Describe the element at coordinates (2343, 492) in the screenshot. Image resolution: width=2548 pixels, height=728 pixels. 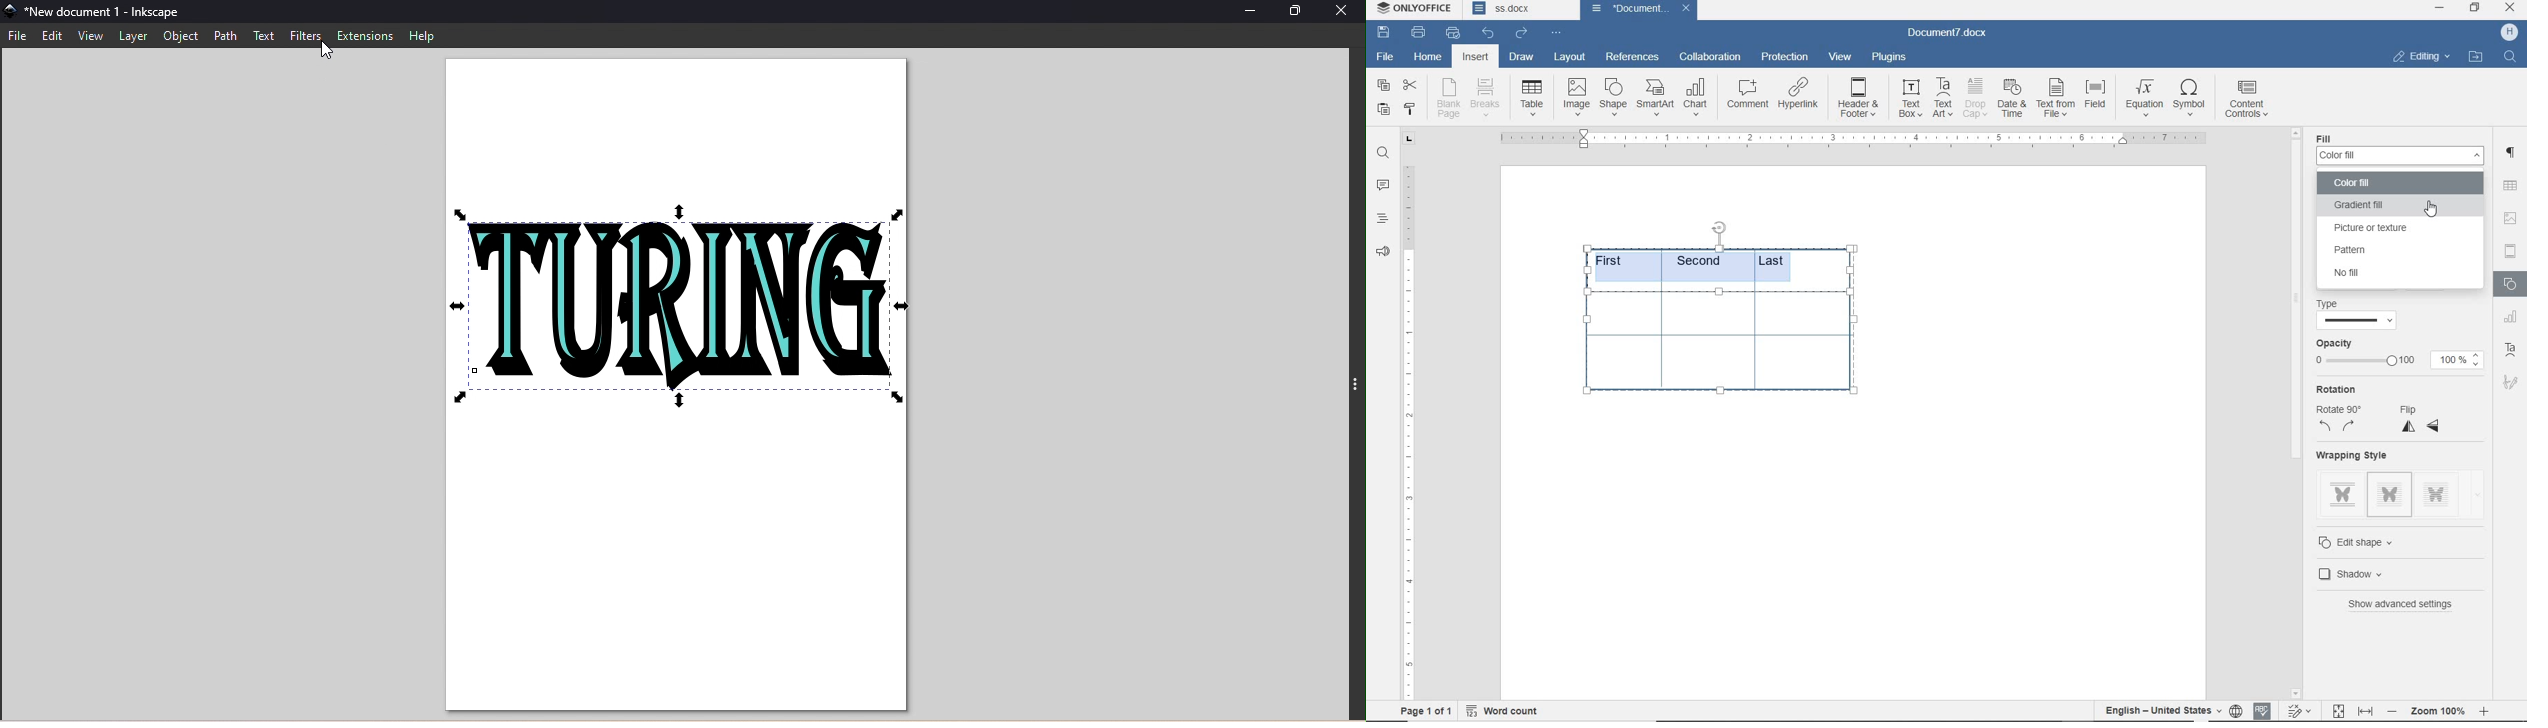
I see `style 1` at that location.